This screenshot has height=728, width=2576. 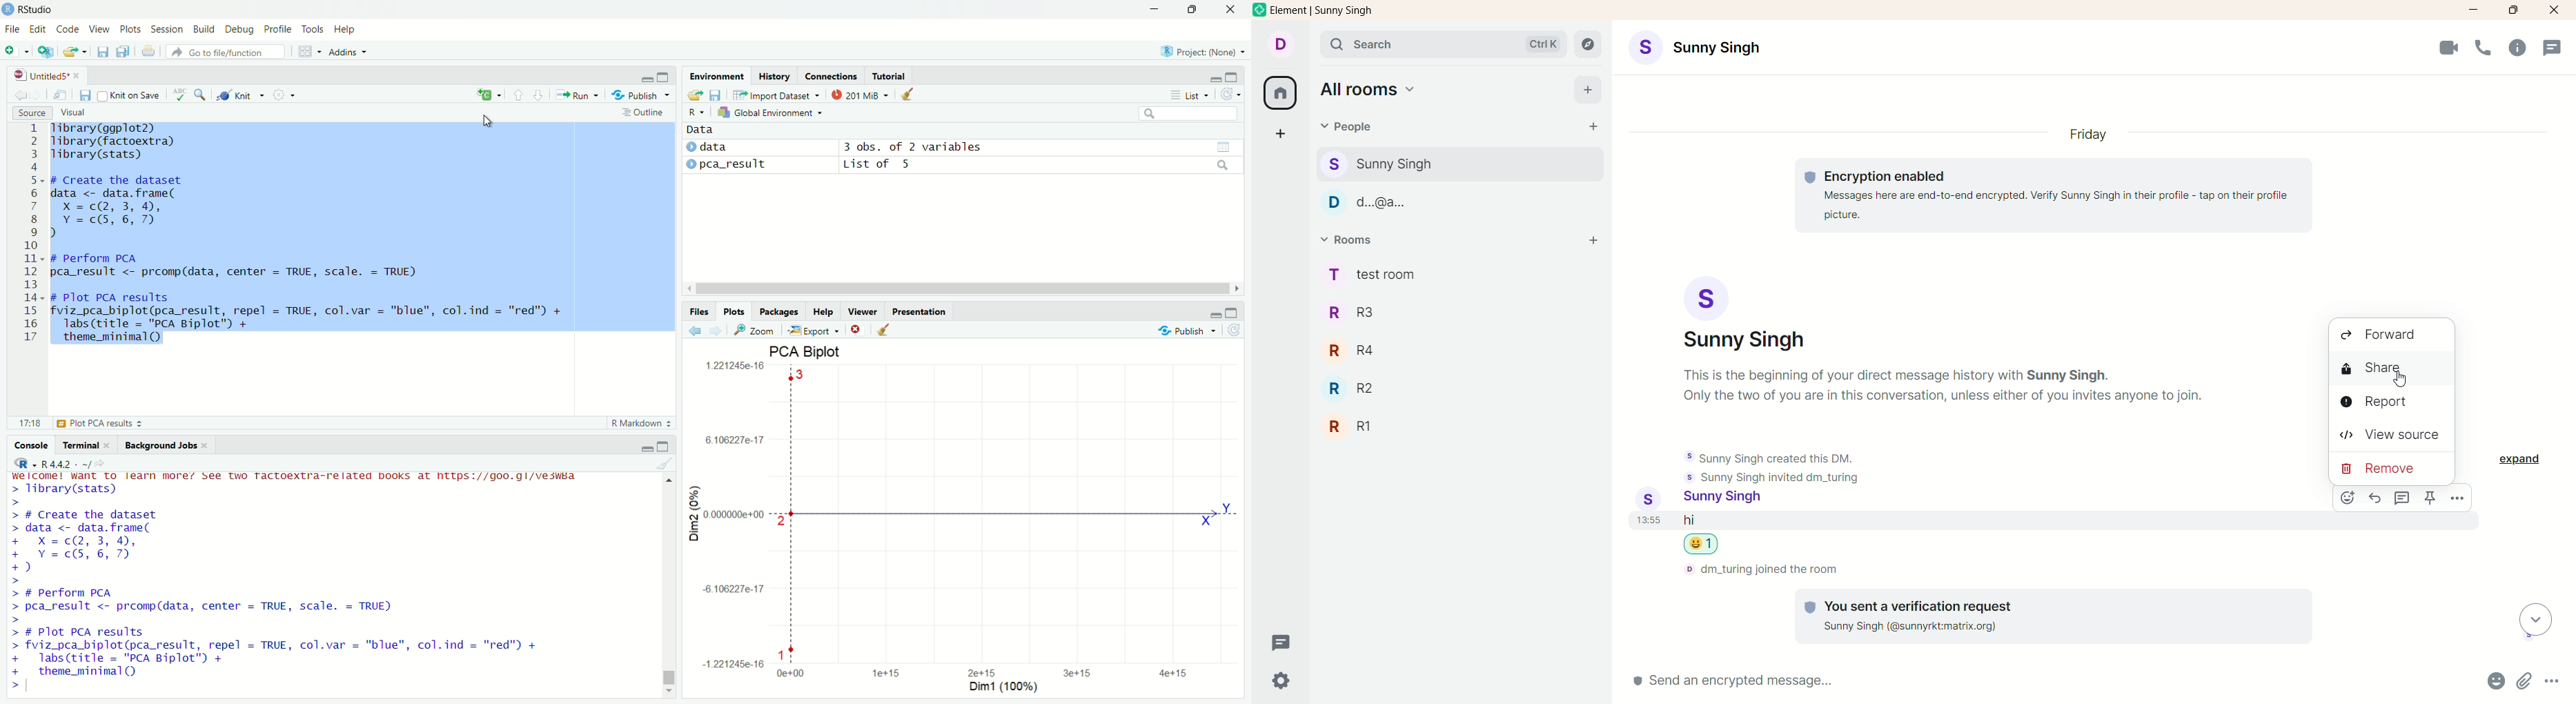 What do you see at coordinates (2381, 337) in the screenshot?
I see `forward` at bounding box center [2381, 337].